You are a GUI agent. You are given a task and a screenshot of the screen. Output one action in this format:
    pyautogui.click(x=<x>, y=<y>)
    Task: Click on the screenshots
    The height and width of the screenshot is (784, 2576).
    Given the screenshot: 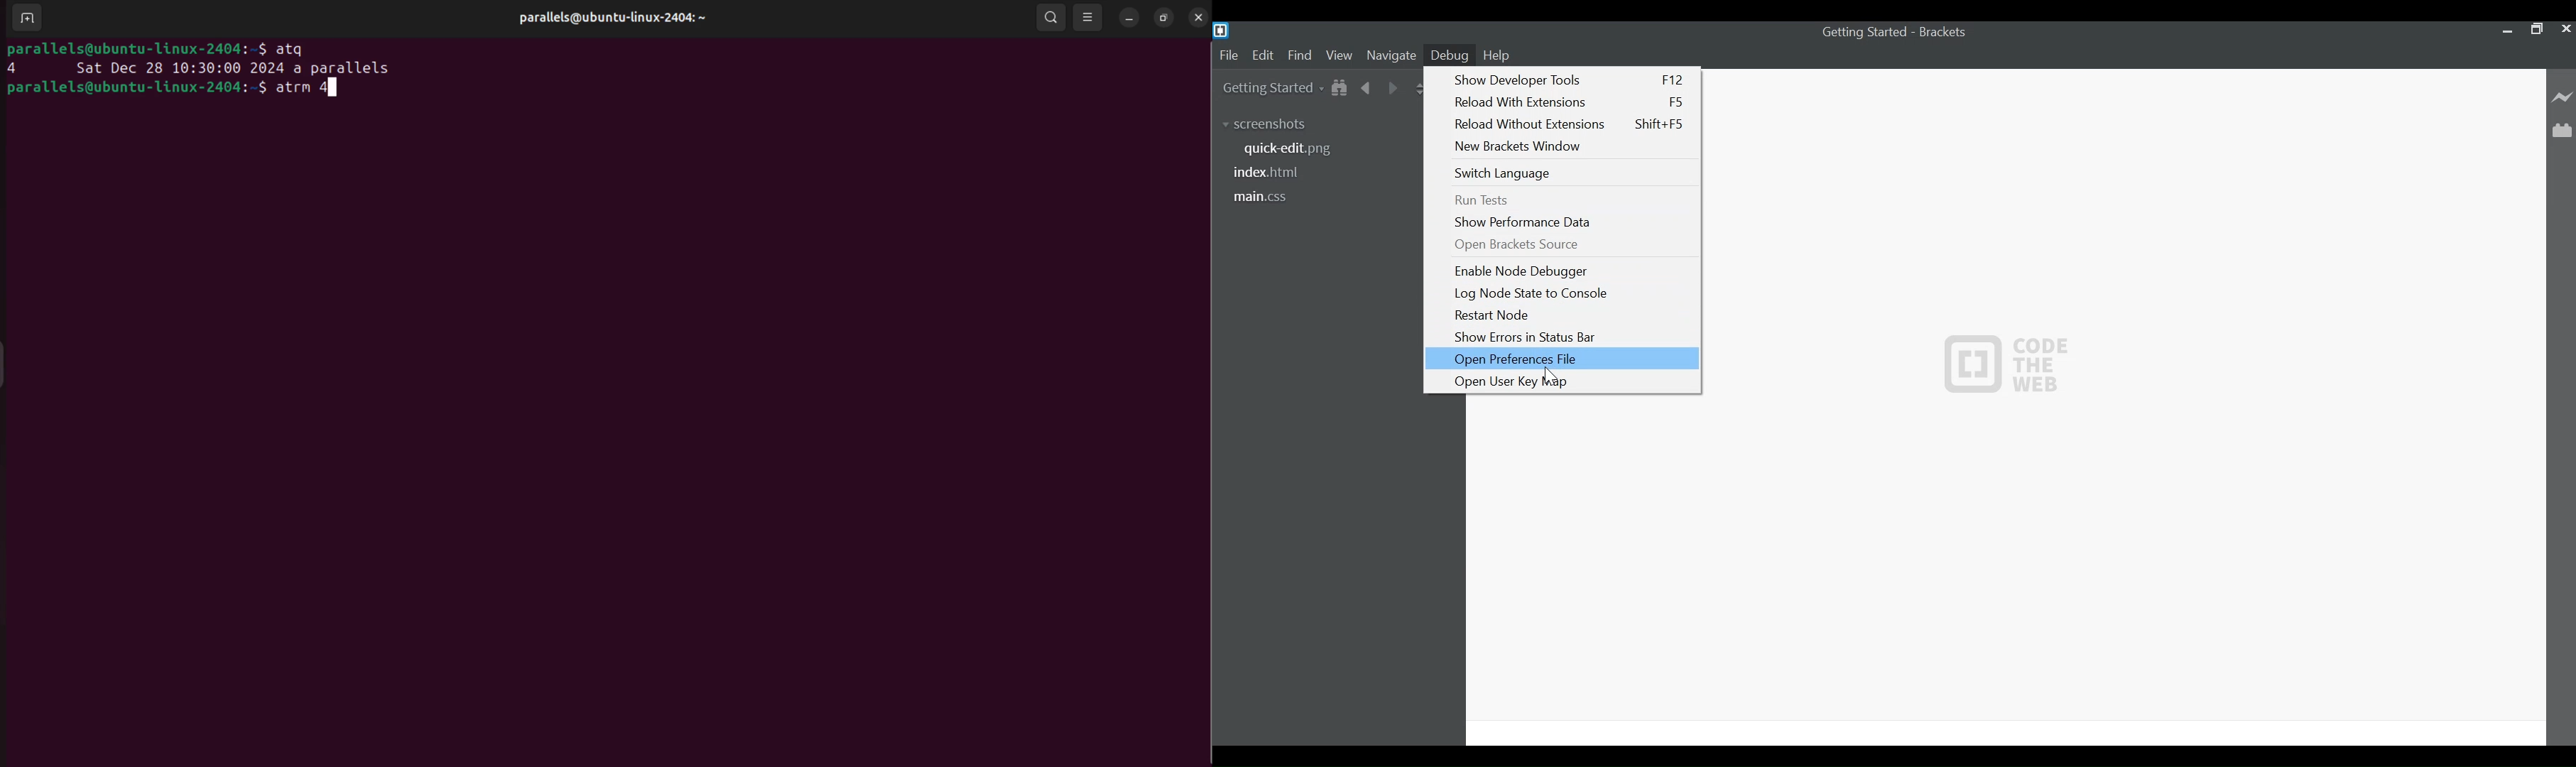 What is the action you would take?
    pyautogui.click(x=1264, y=123)
    